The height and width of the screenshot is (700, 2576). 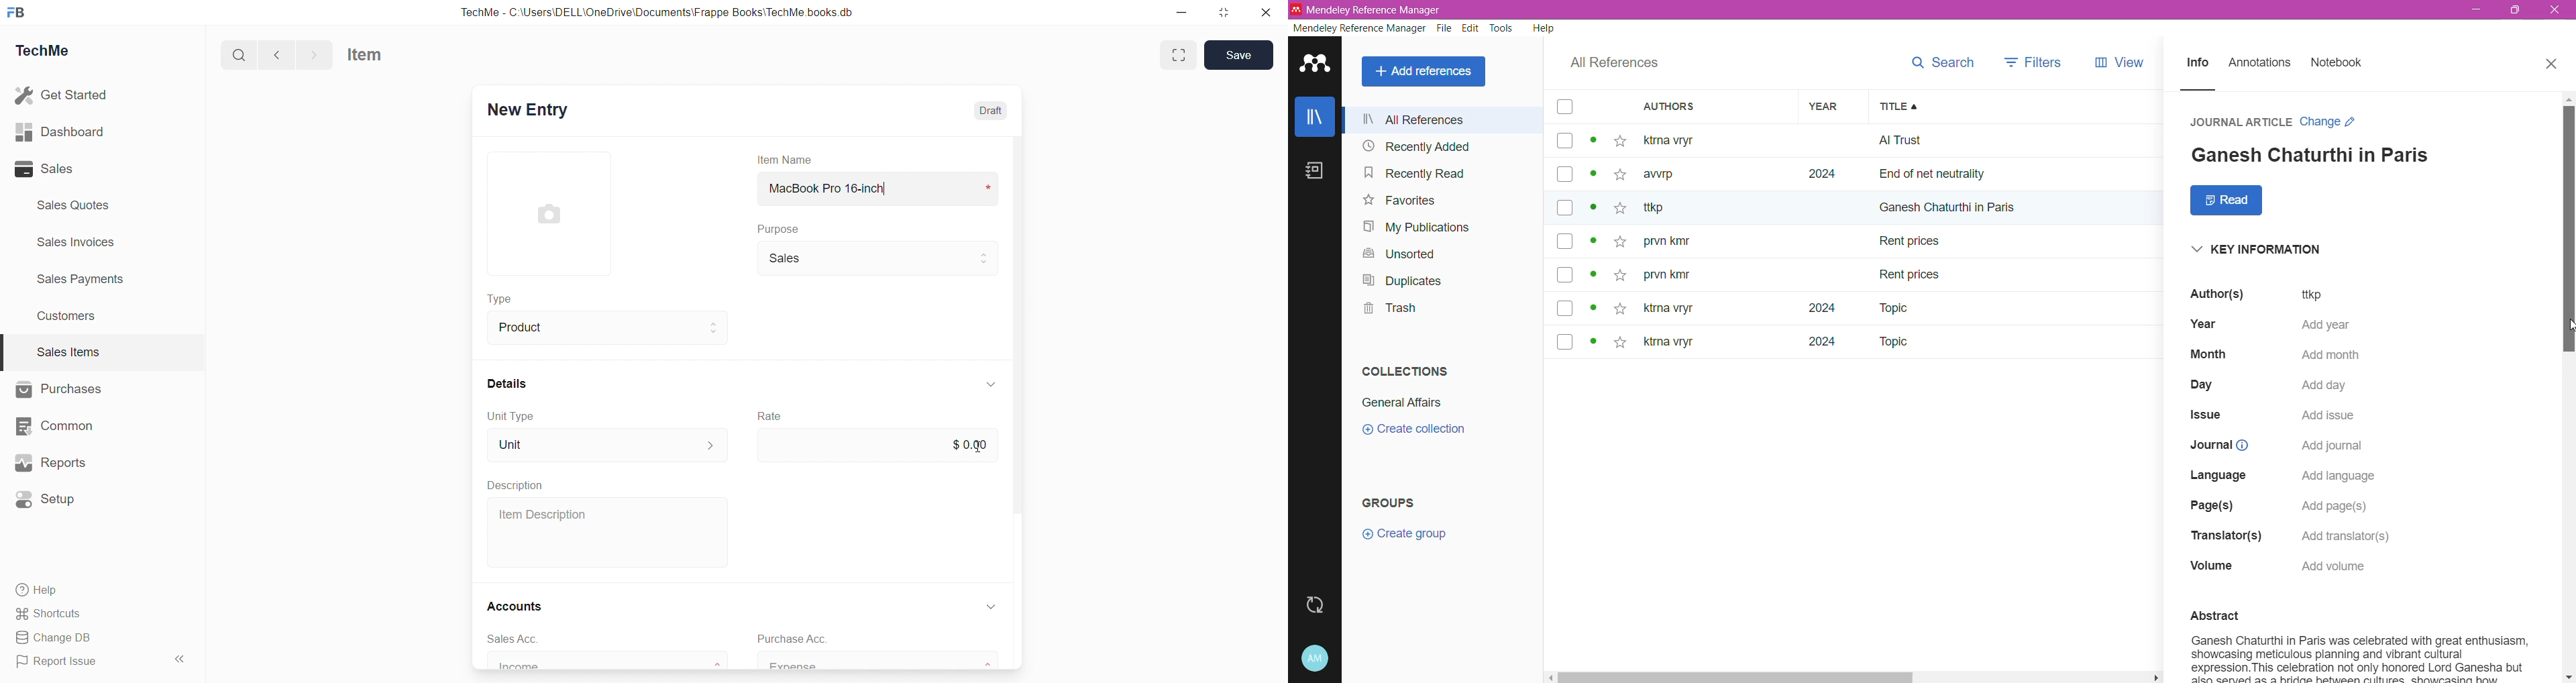 I want to click on sales Acc, so click(x=511, y=639).